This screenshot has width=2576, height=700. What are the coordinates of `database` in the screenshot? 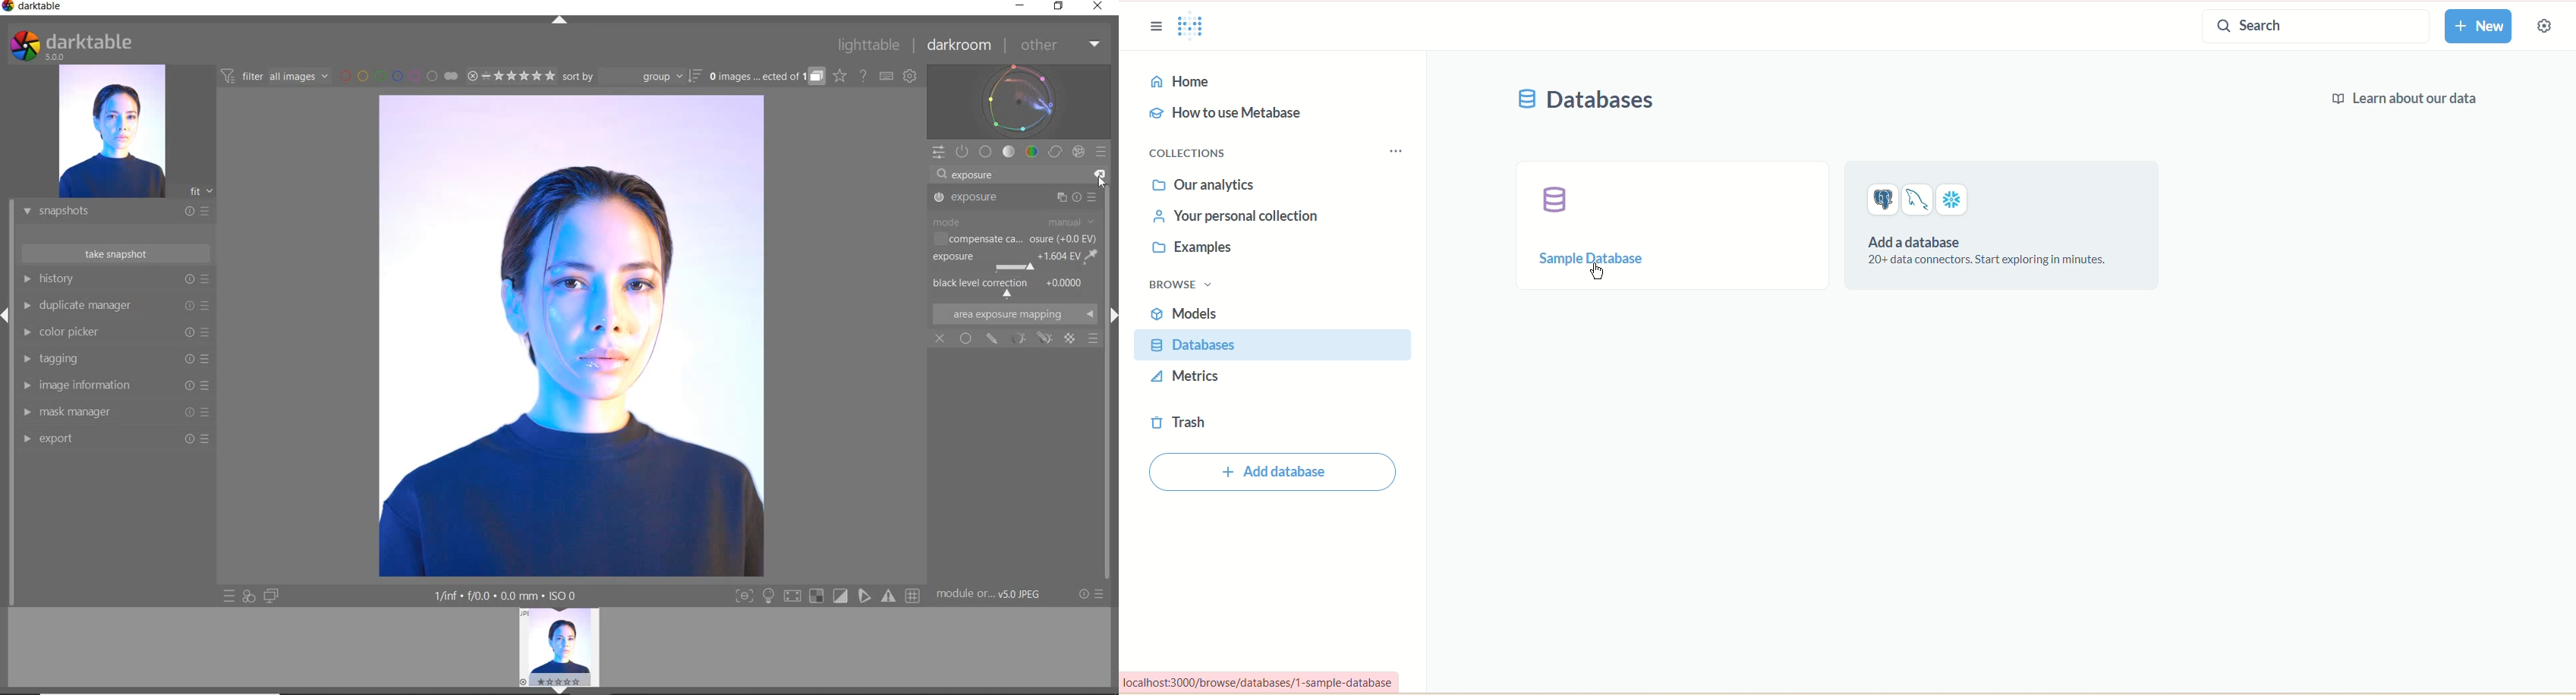 It's located at (1268, 345).